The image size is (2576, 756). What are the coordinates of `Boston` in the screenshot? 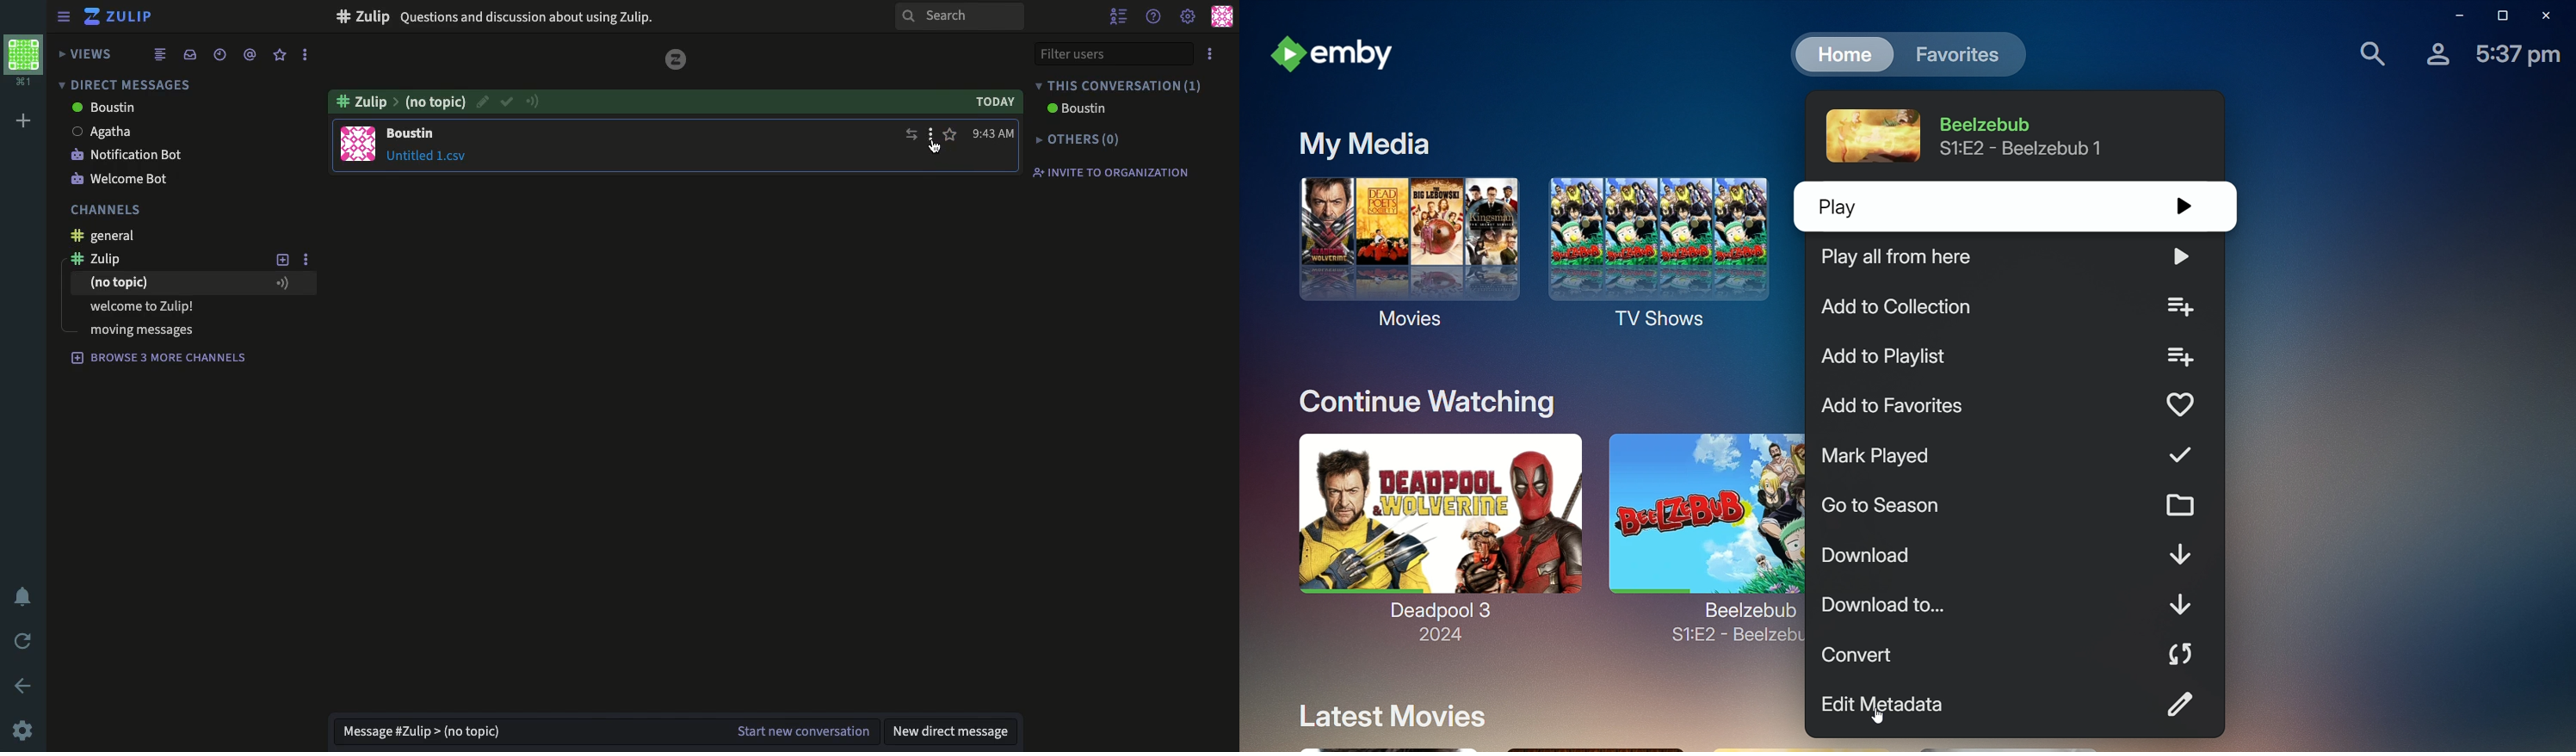 It's located at (1073, 111).